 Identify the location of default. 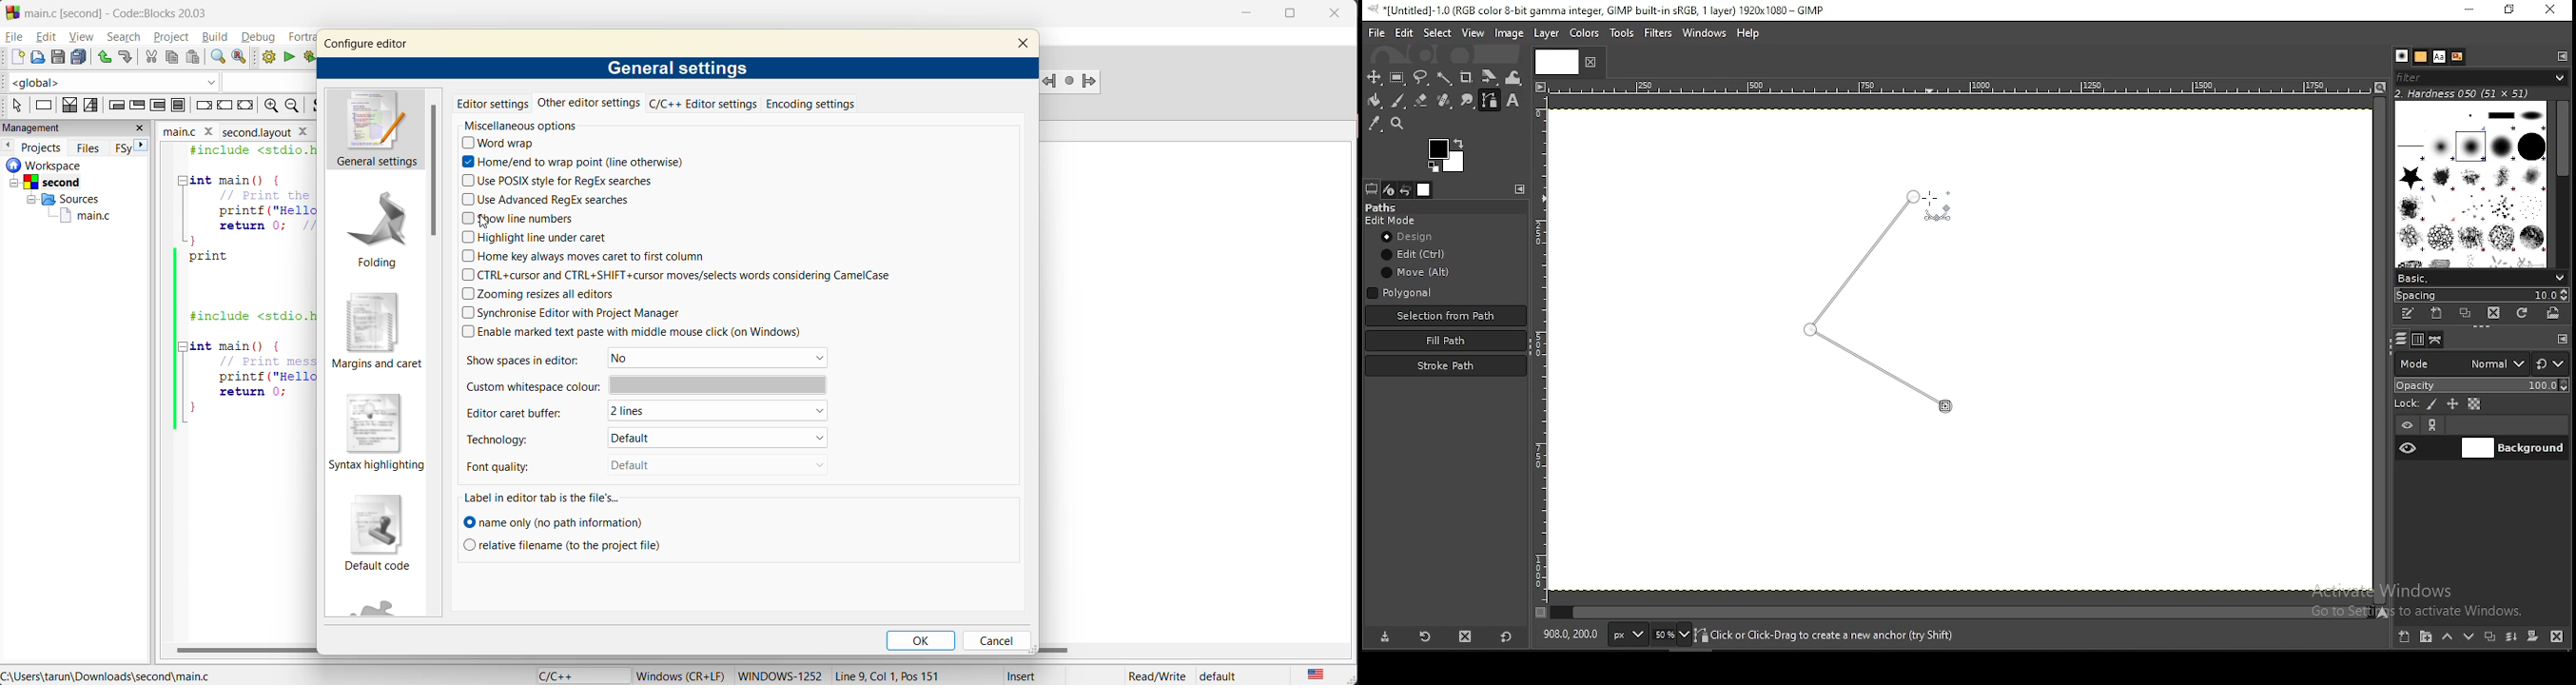
(1236, 676).